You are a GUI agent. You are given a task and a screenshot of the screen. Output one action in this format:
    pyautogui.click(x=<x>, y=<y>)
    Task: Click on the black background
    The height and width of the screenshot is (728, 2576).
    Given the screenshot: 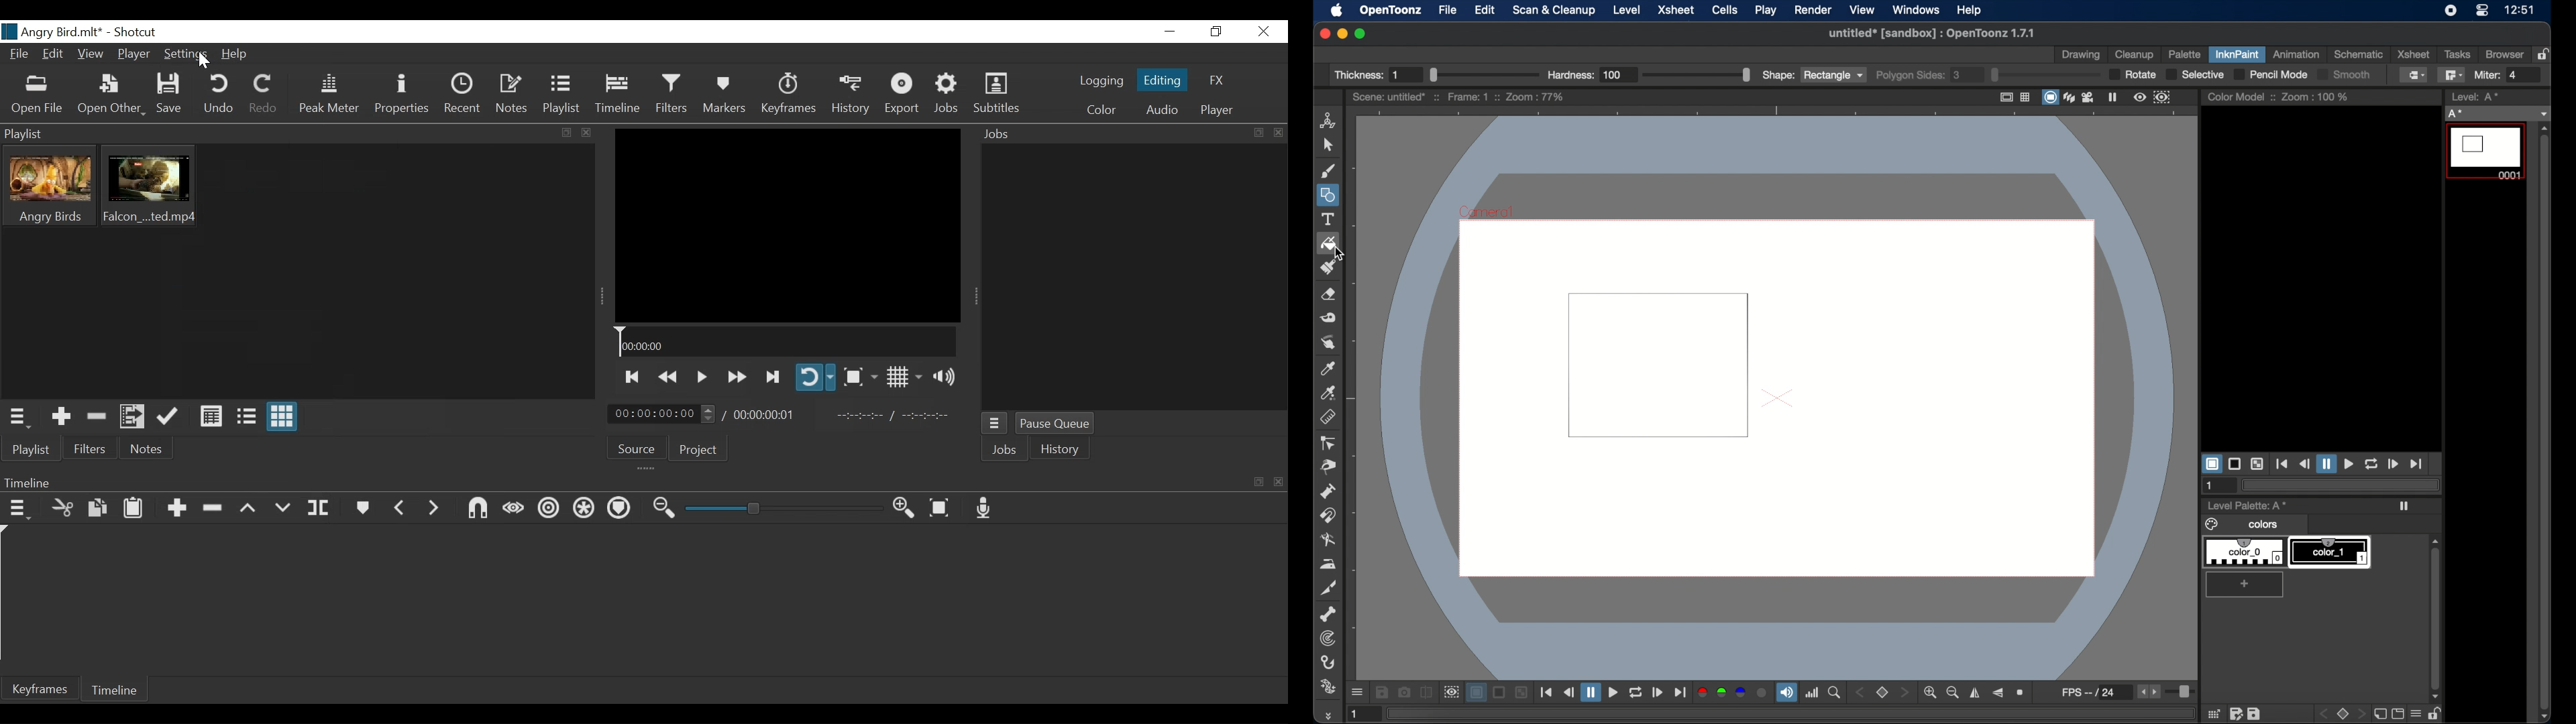 What is the action you would take?
    pyautogui.click(x=1500, y=692)
    